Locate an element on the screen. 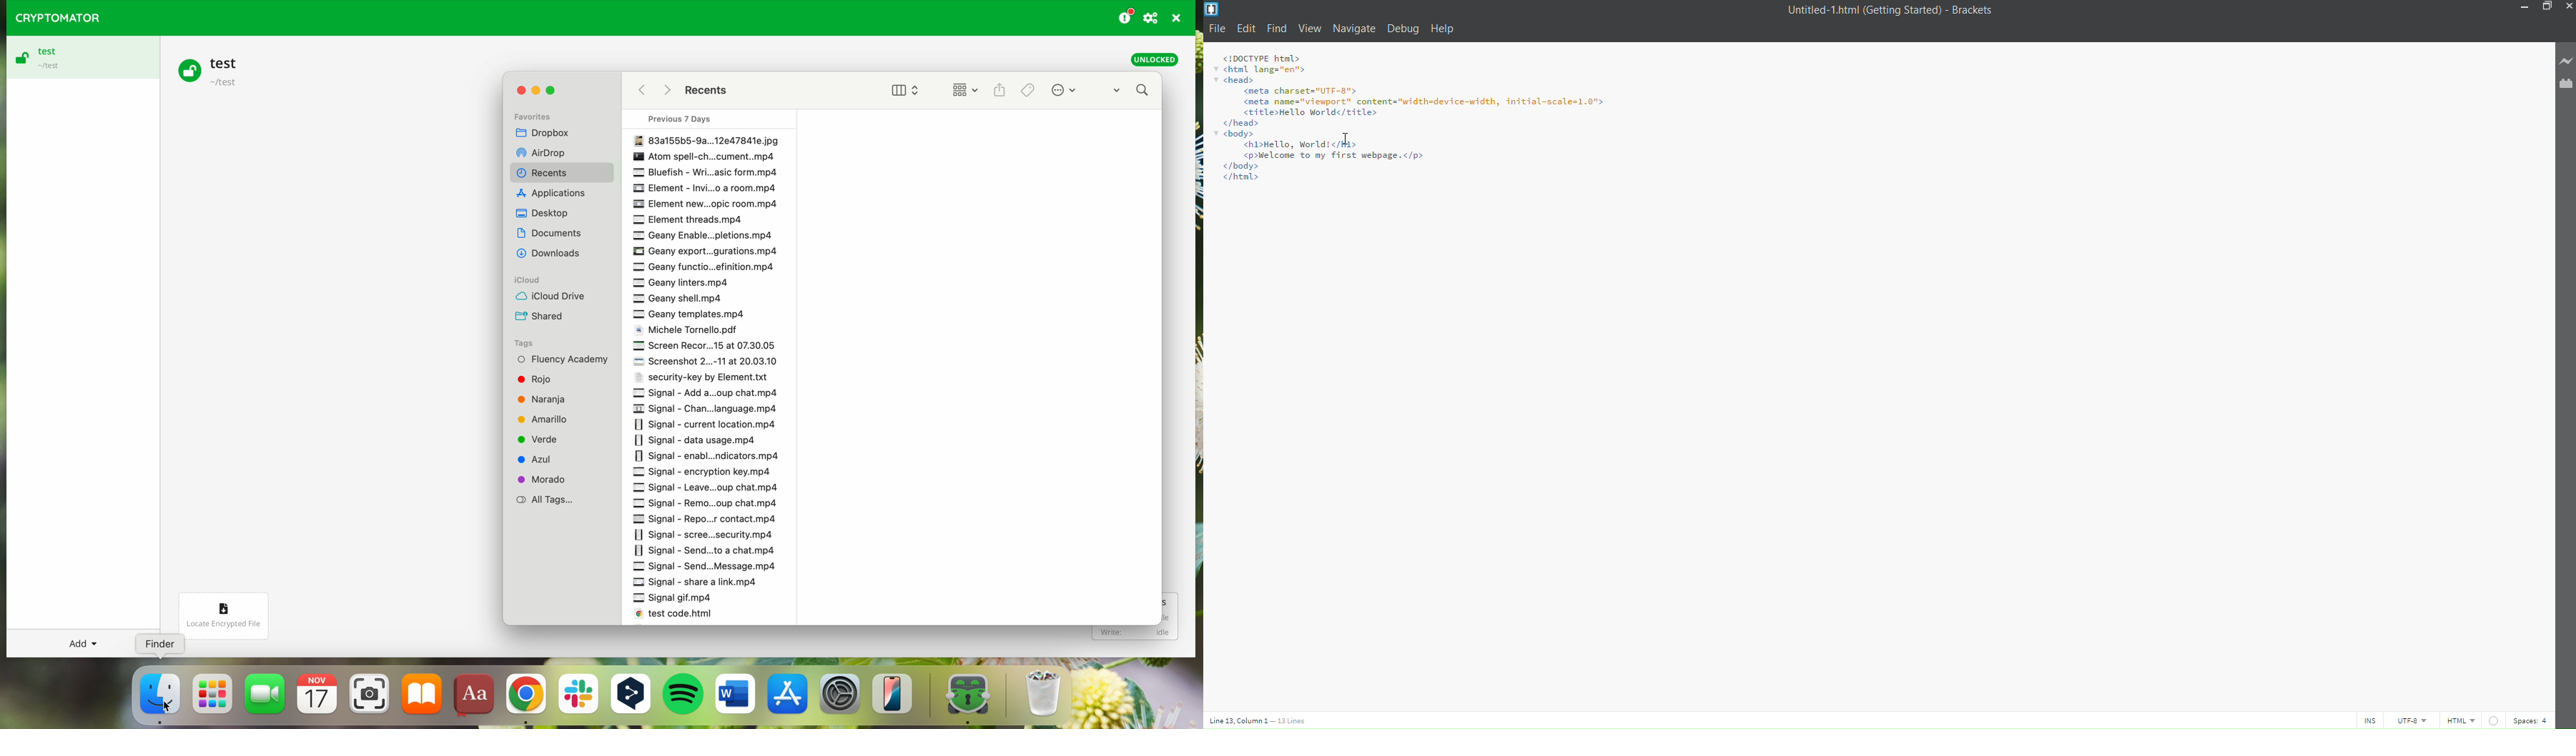 The width and height of the screenshot is (2576, 756). view is located at coordinates (1310, 29).